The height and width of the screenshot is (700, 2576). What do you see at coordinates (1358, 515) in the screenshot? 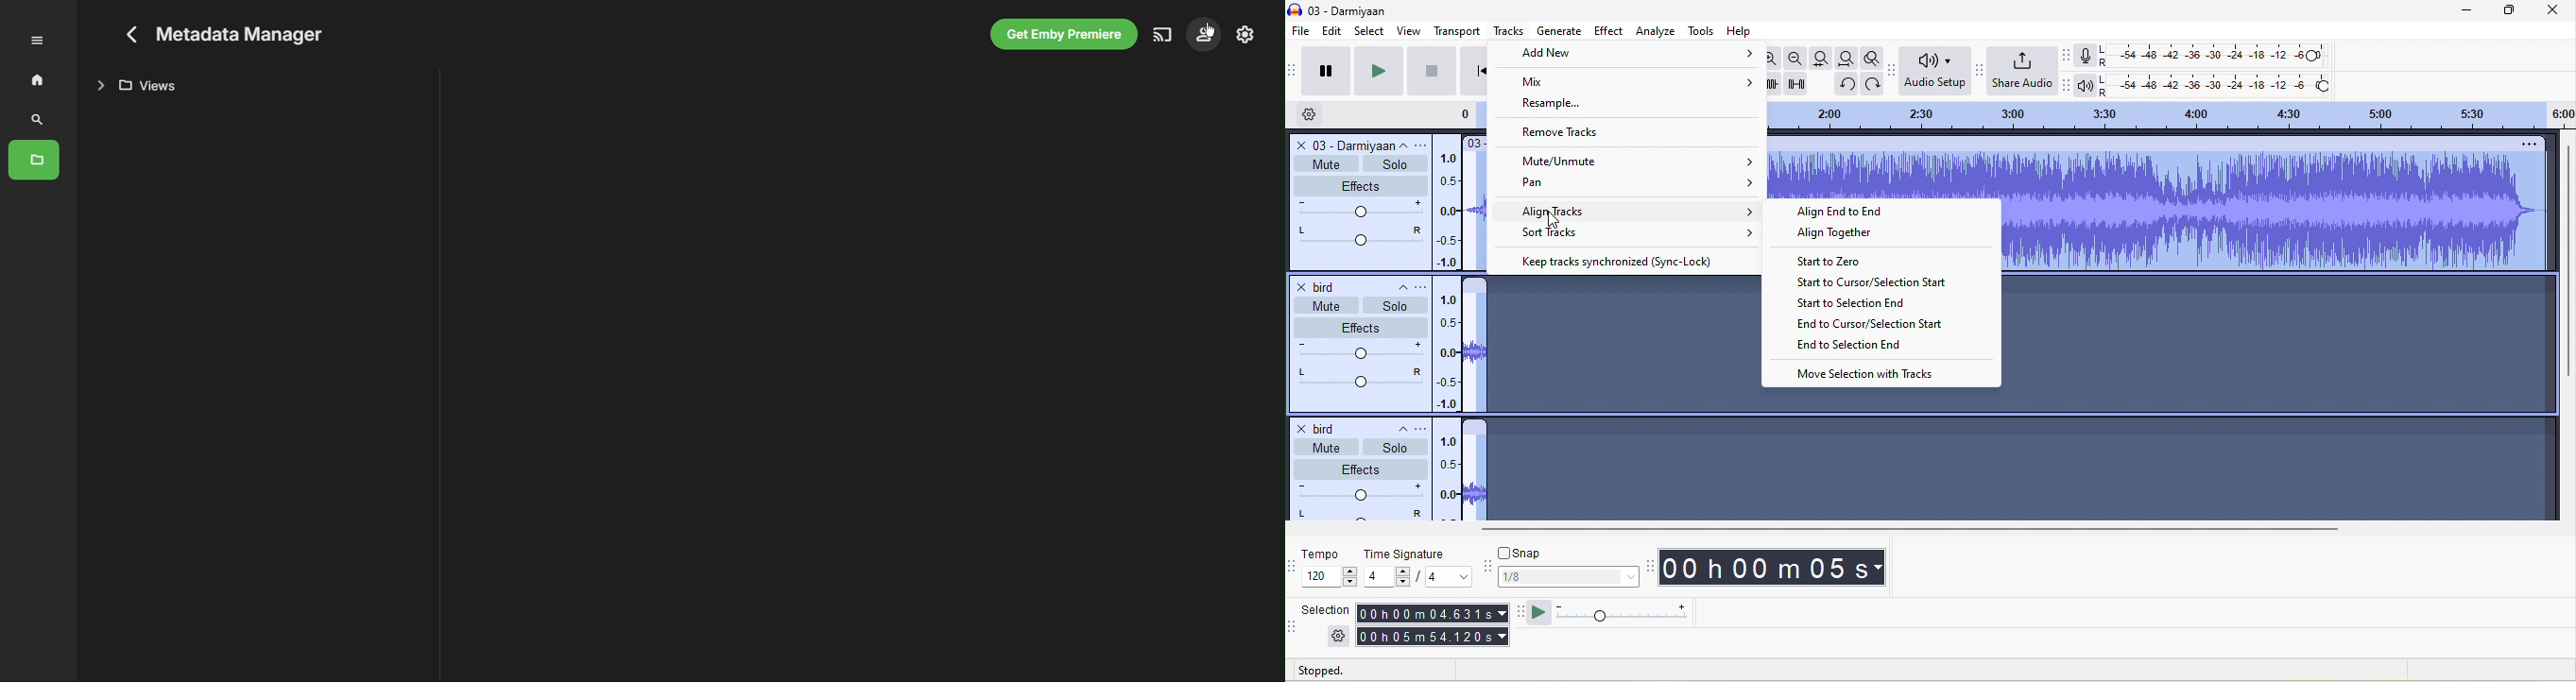
I see `pan:center` at bounding box center [1358, 515].